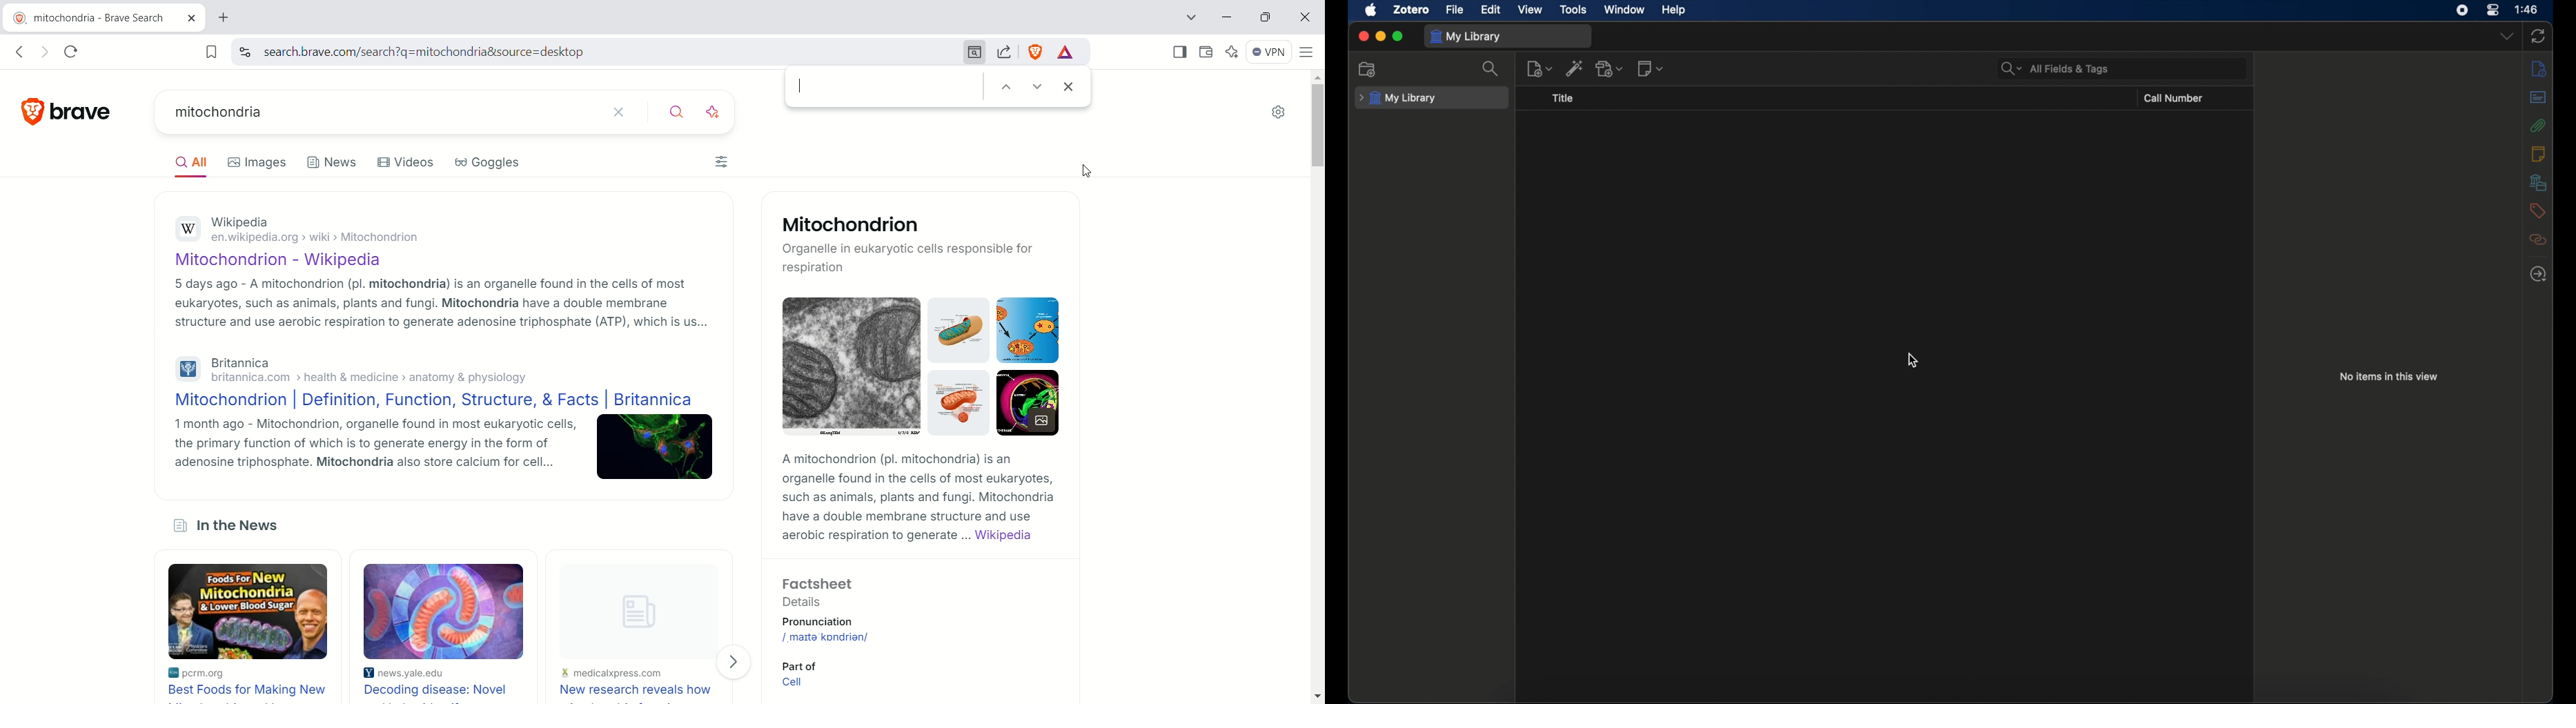 The image size is (2576, 728). Describe the element at coordinates (1912, 360) in the screenshot. I see `cursor` at that location.